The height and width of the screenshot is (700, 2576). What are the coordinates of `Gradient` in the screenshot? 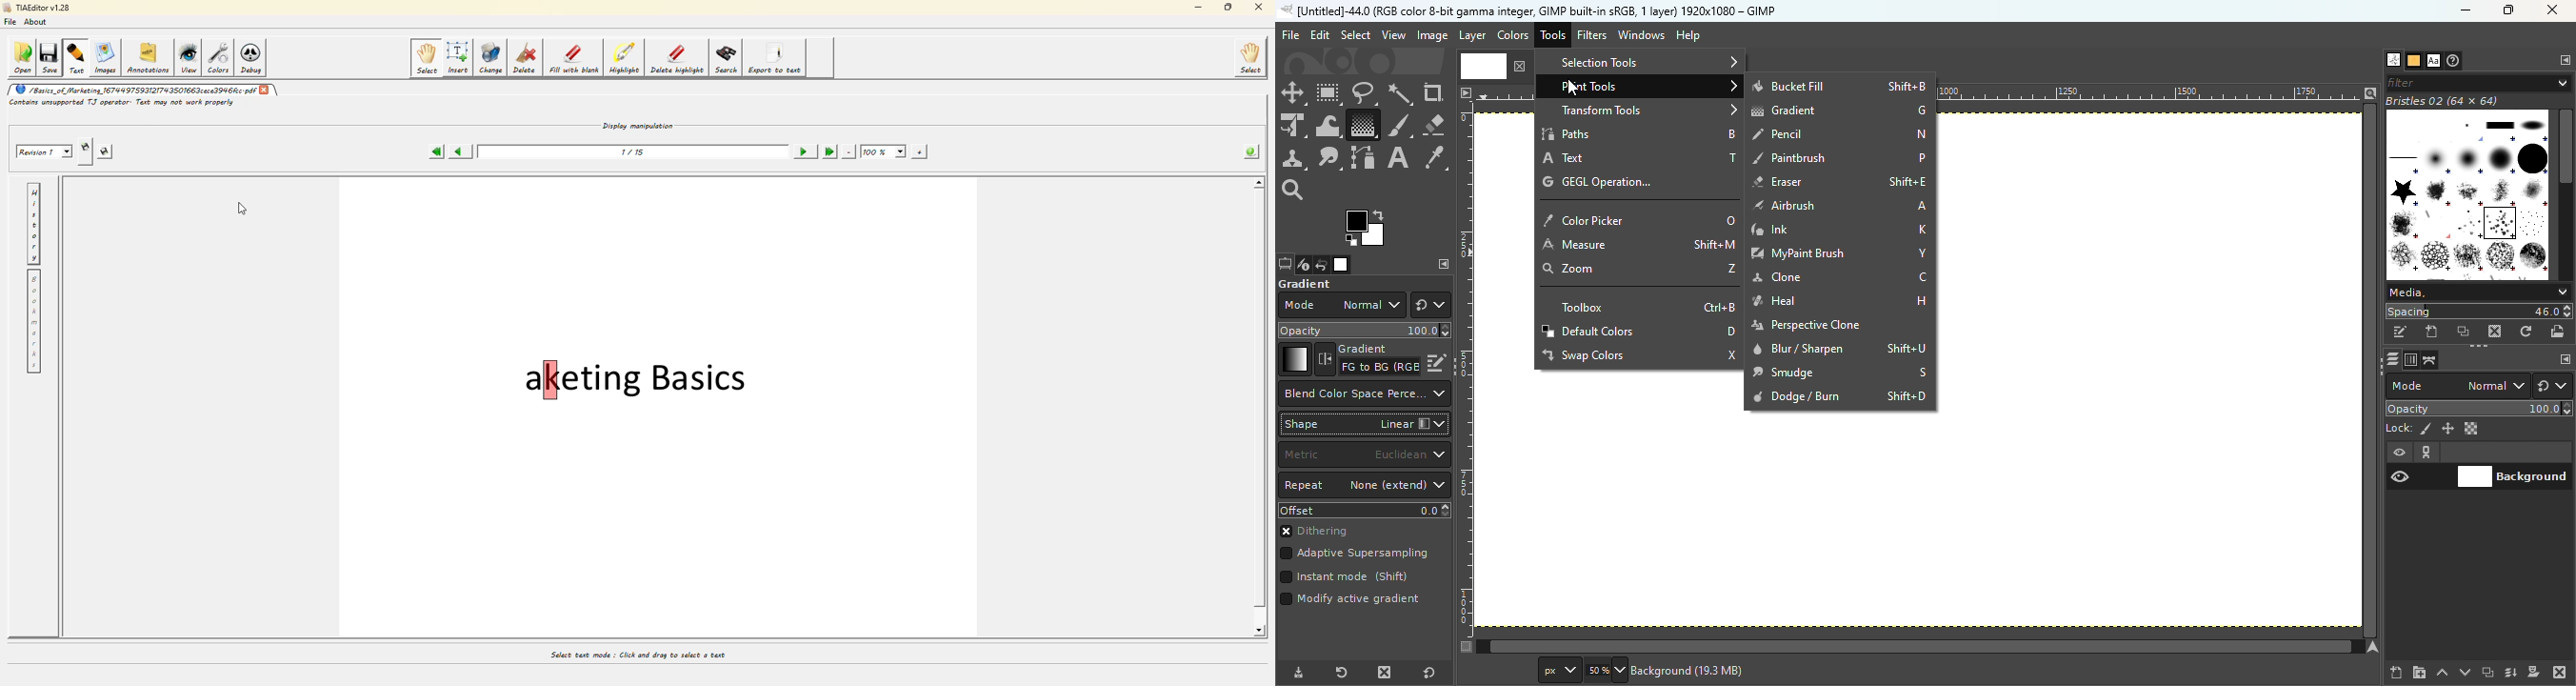 It's located at (1839, 111).